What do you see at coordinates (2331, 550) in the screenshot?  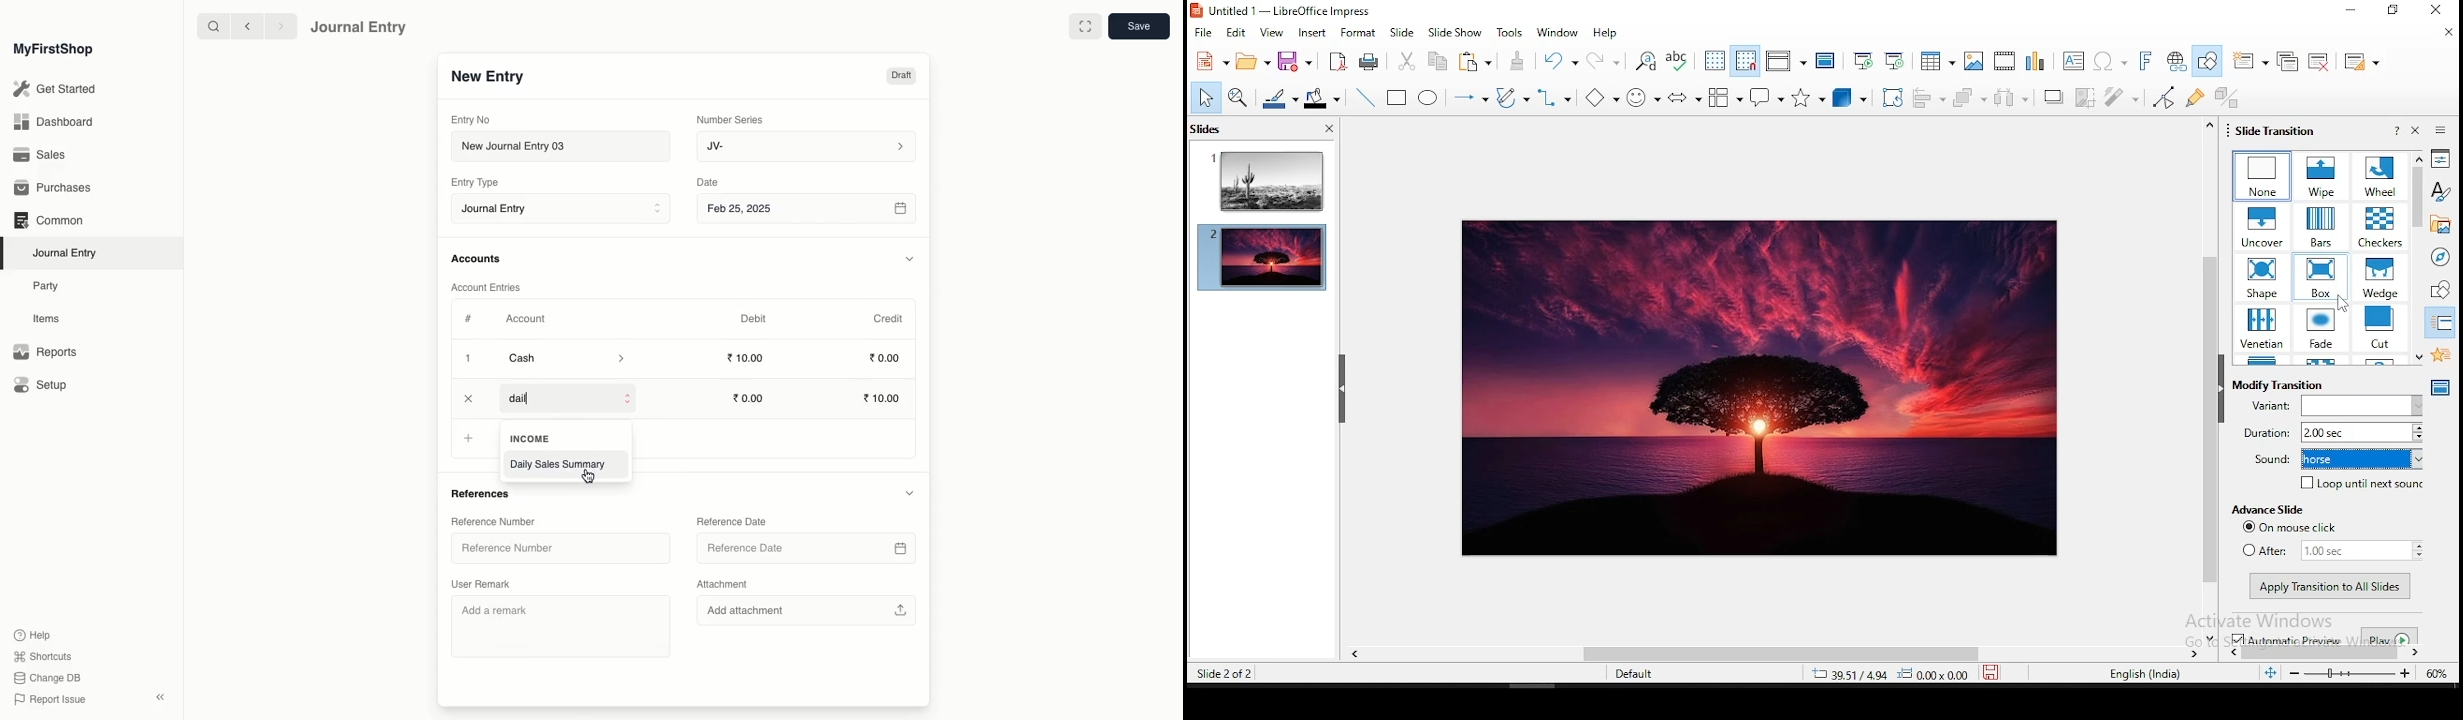 I see `after` at bounding box center [2331, 550].